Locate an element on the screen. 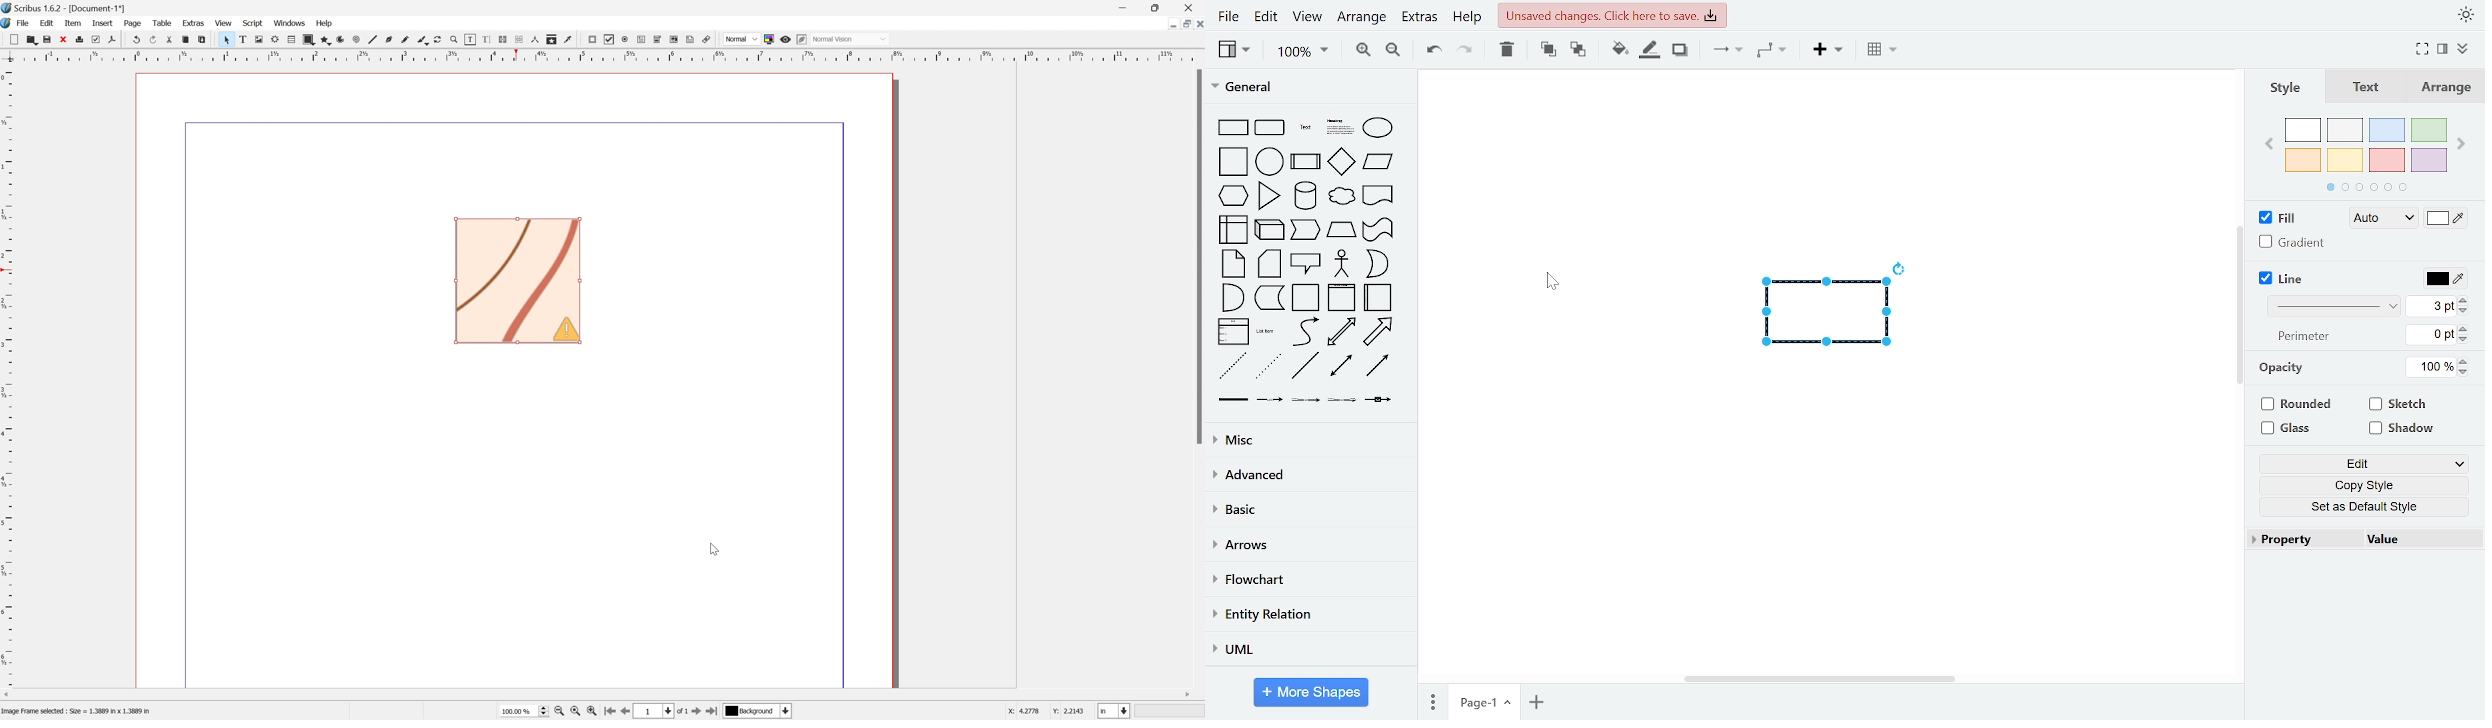 This screenshot has width=2492, height=728. Item is located at coordinates (73, 23).